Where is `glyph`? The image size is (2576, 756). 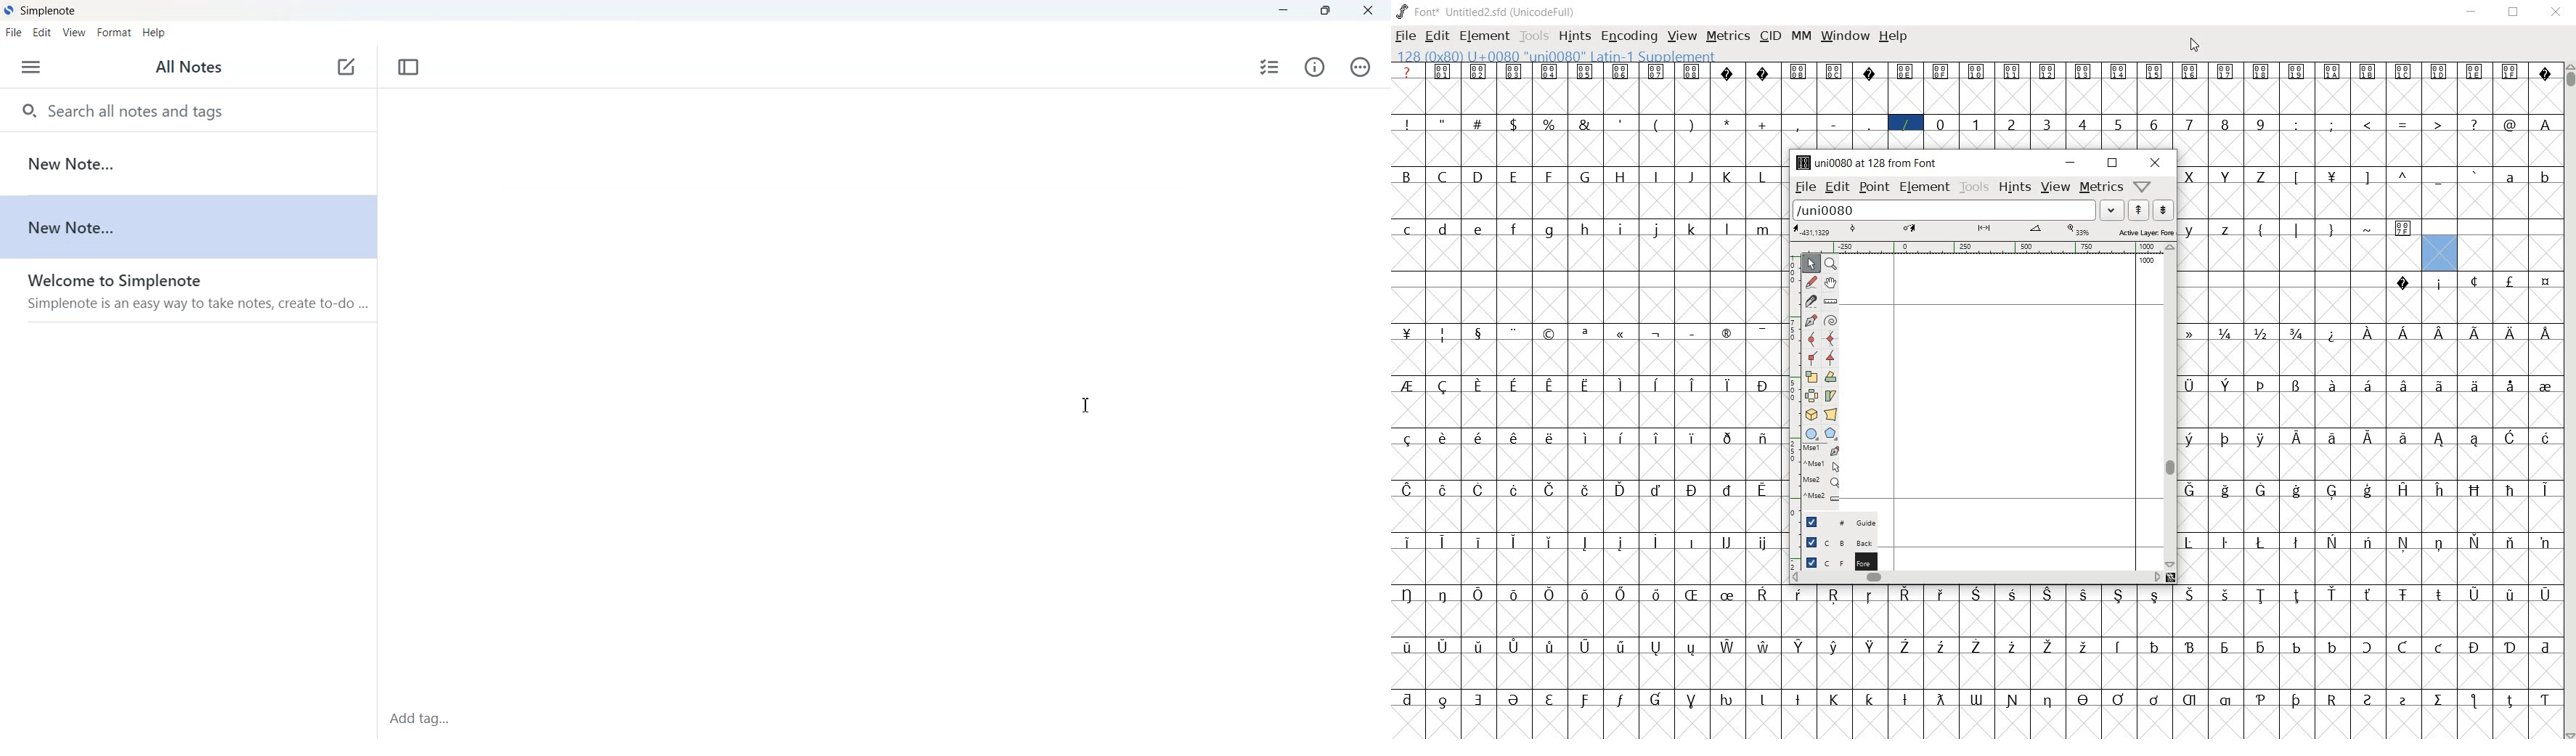 glyph is located at coordinates (2047, 595).